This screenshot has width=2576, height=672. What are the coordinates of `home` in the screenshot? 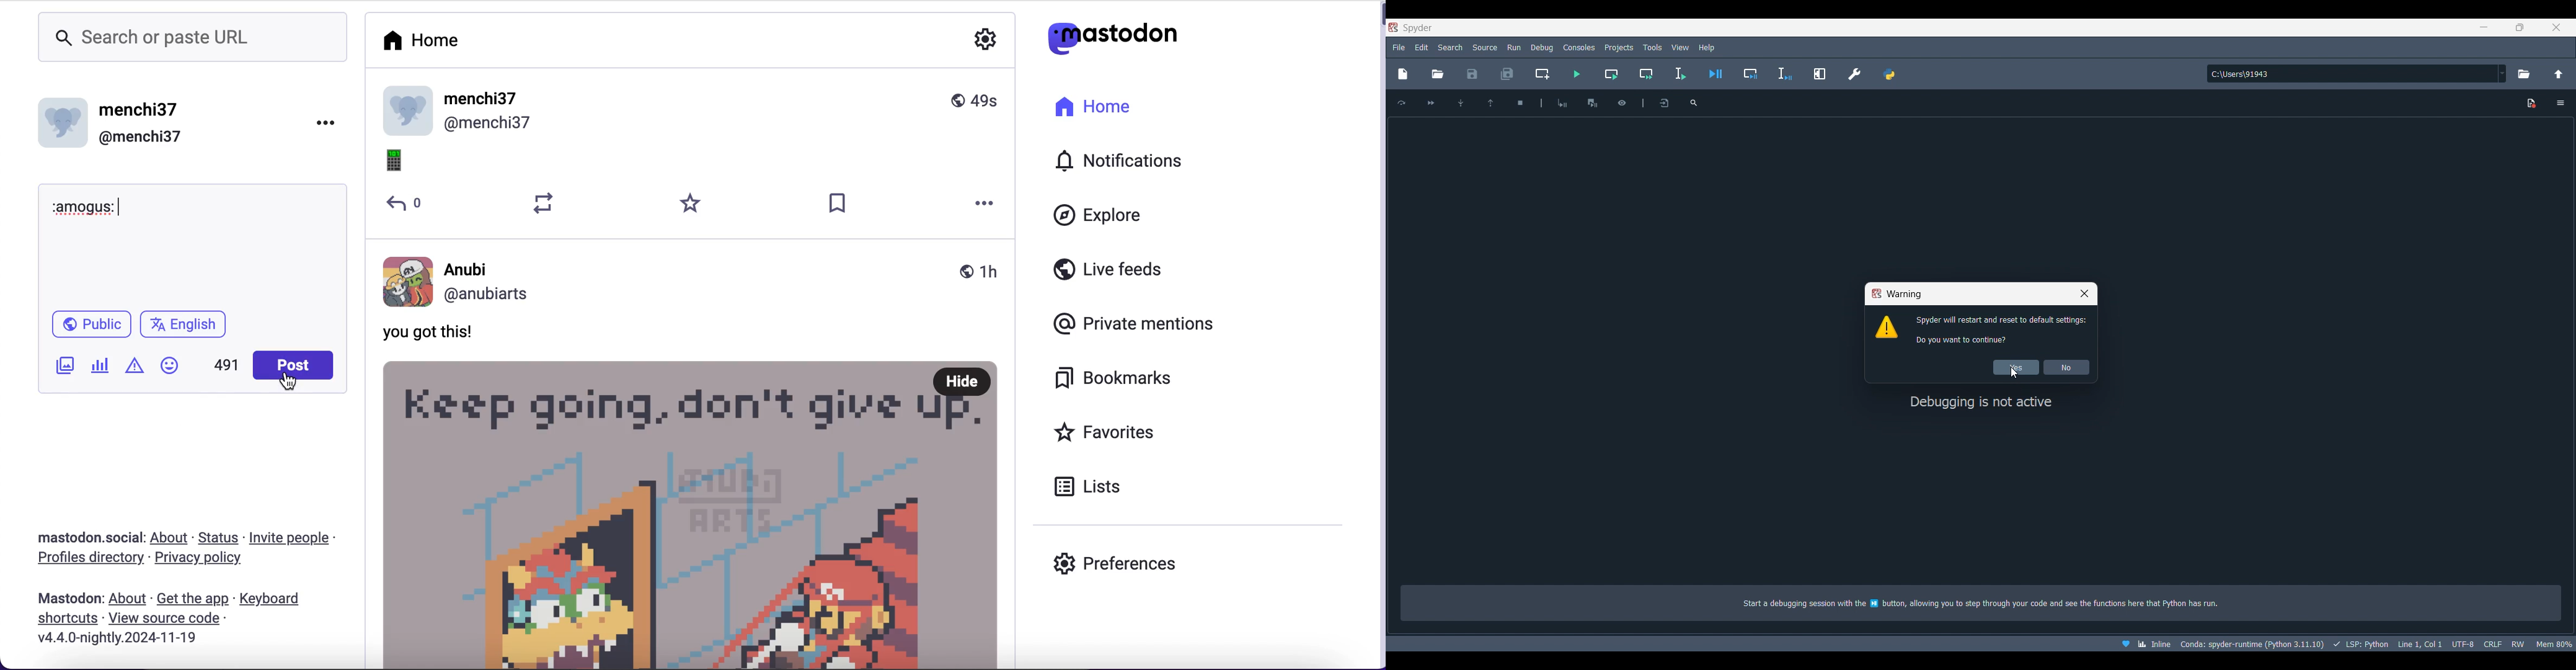 It's located at (419, 41).